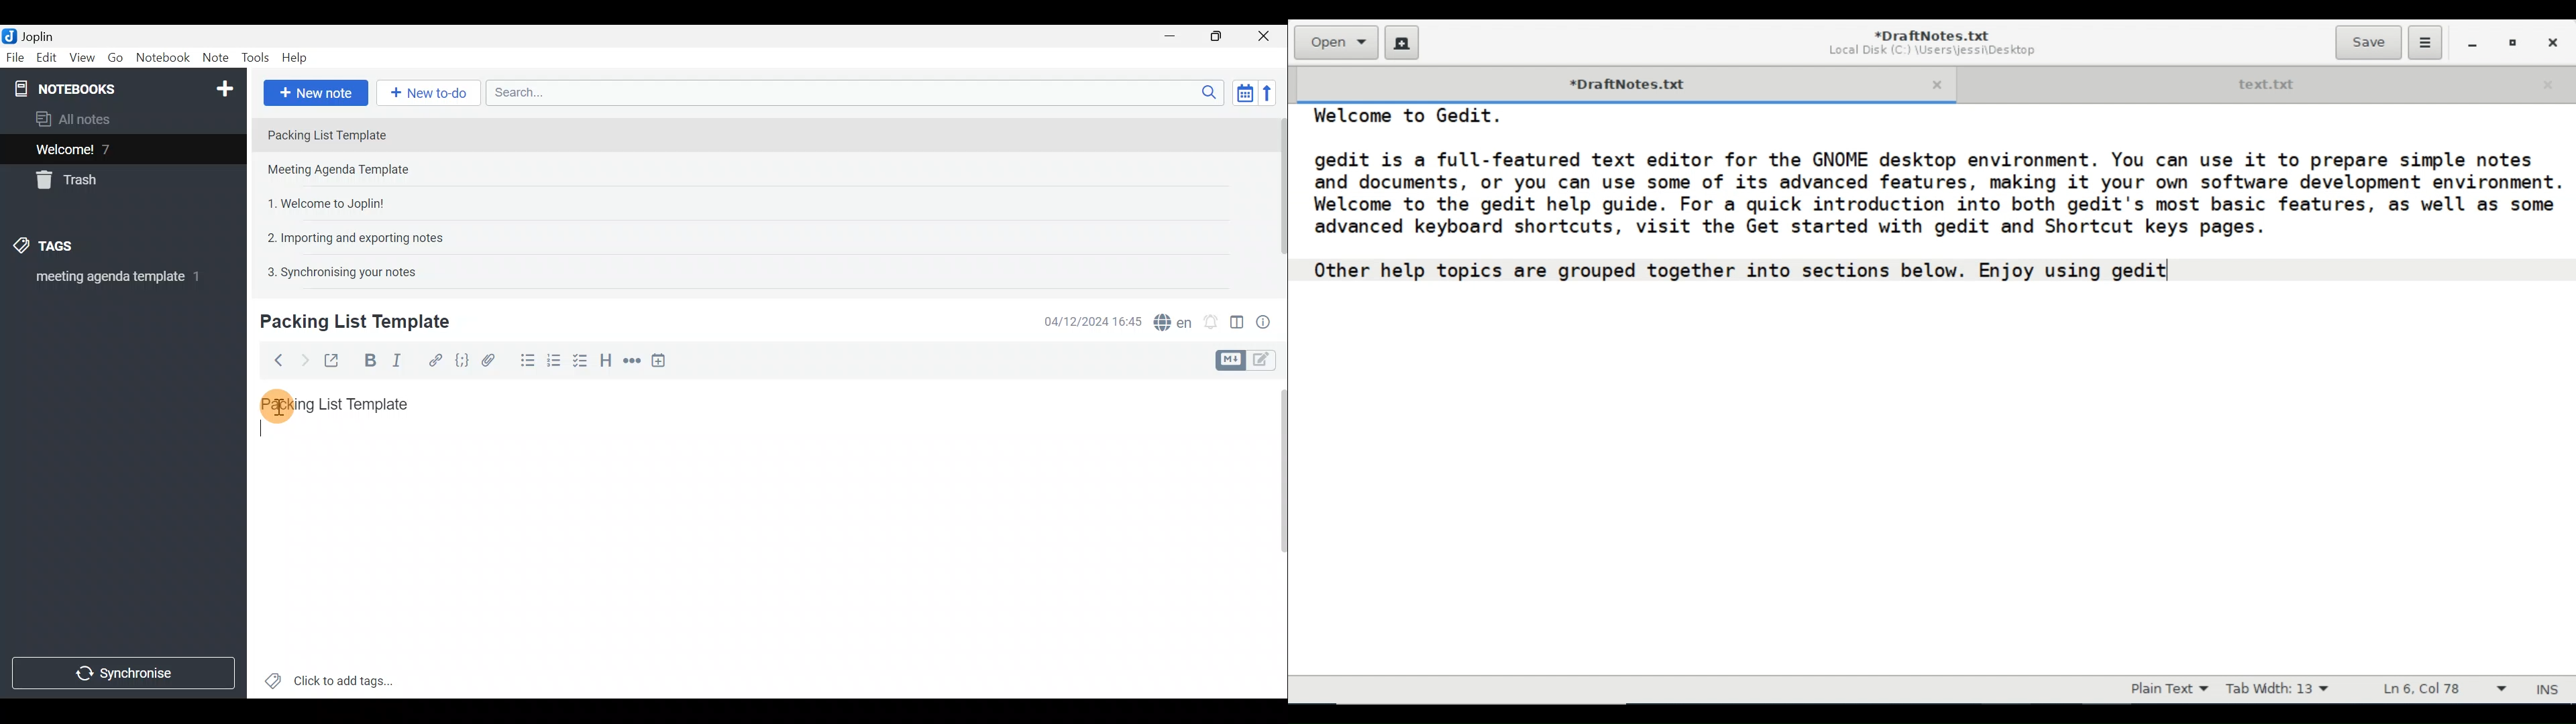  Describe the element at coordinates (348, 235) in the screenshot. I see `Note 4` at that location.